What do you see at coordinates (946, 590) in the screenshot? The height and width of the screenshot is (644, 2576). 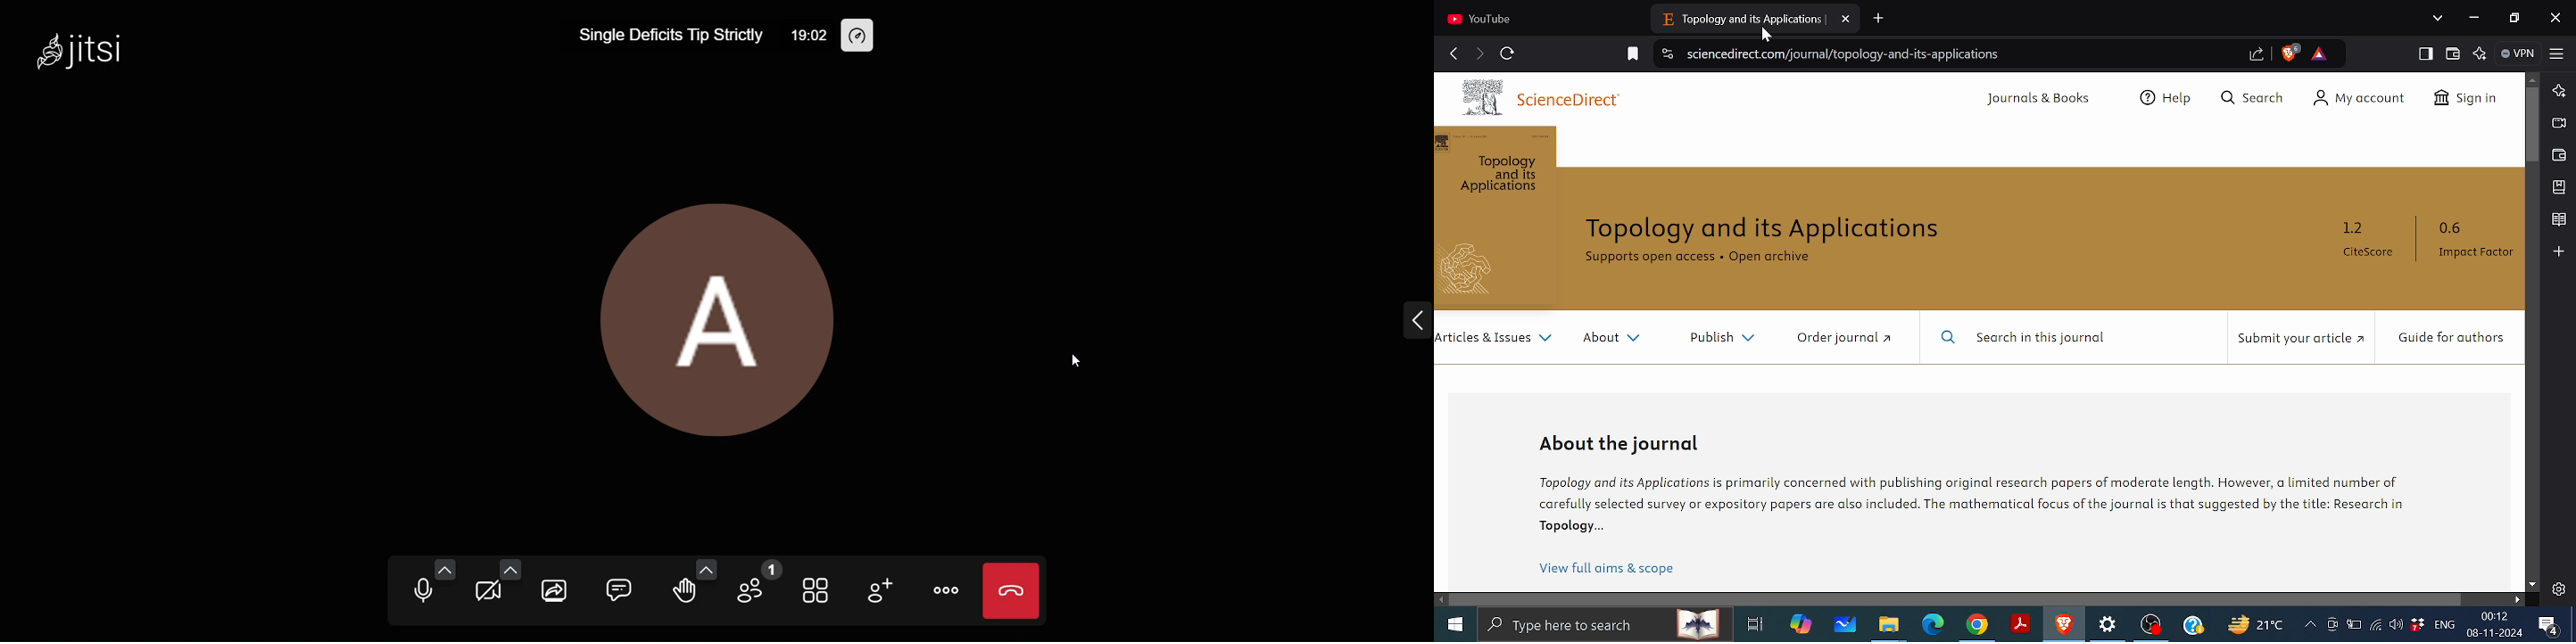 I see `more actions` at bounding box center [946, 590].